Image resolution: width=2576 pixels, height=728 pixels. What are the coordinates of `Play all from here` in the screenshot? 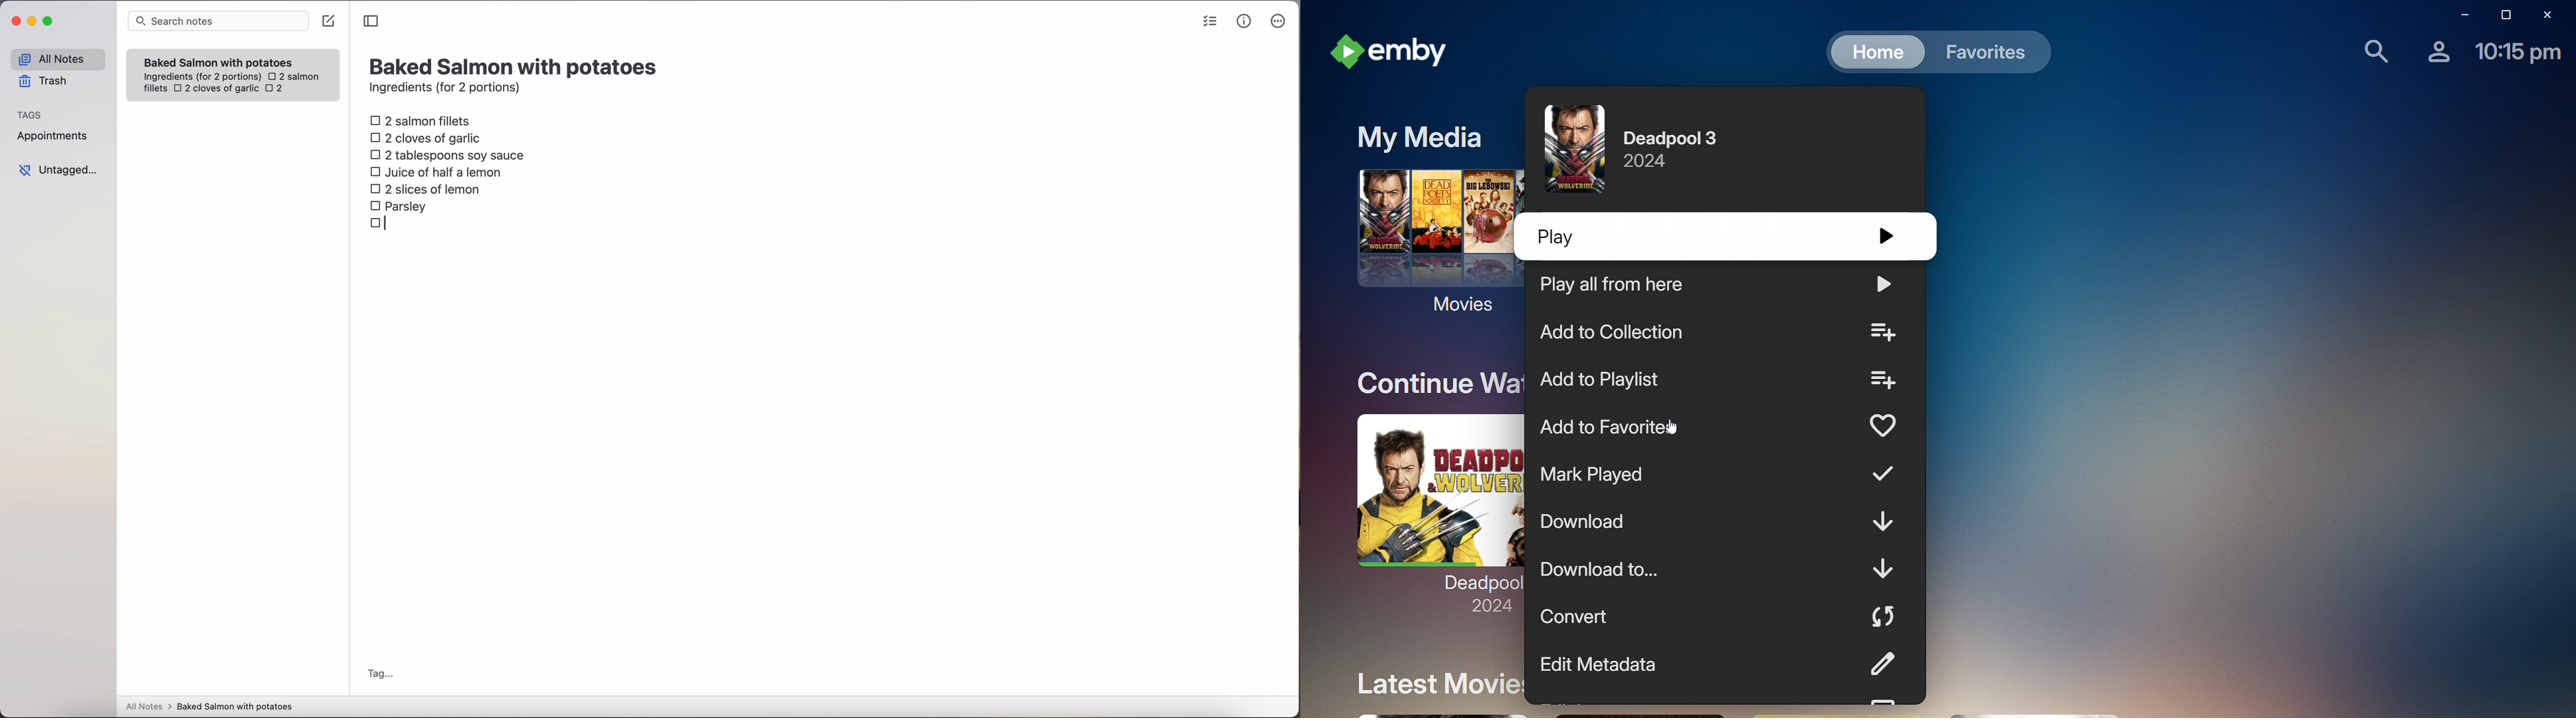 It's located at (1717, 285).